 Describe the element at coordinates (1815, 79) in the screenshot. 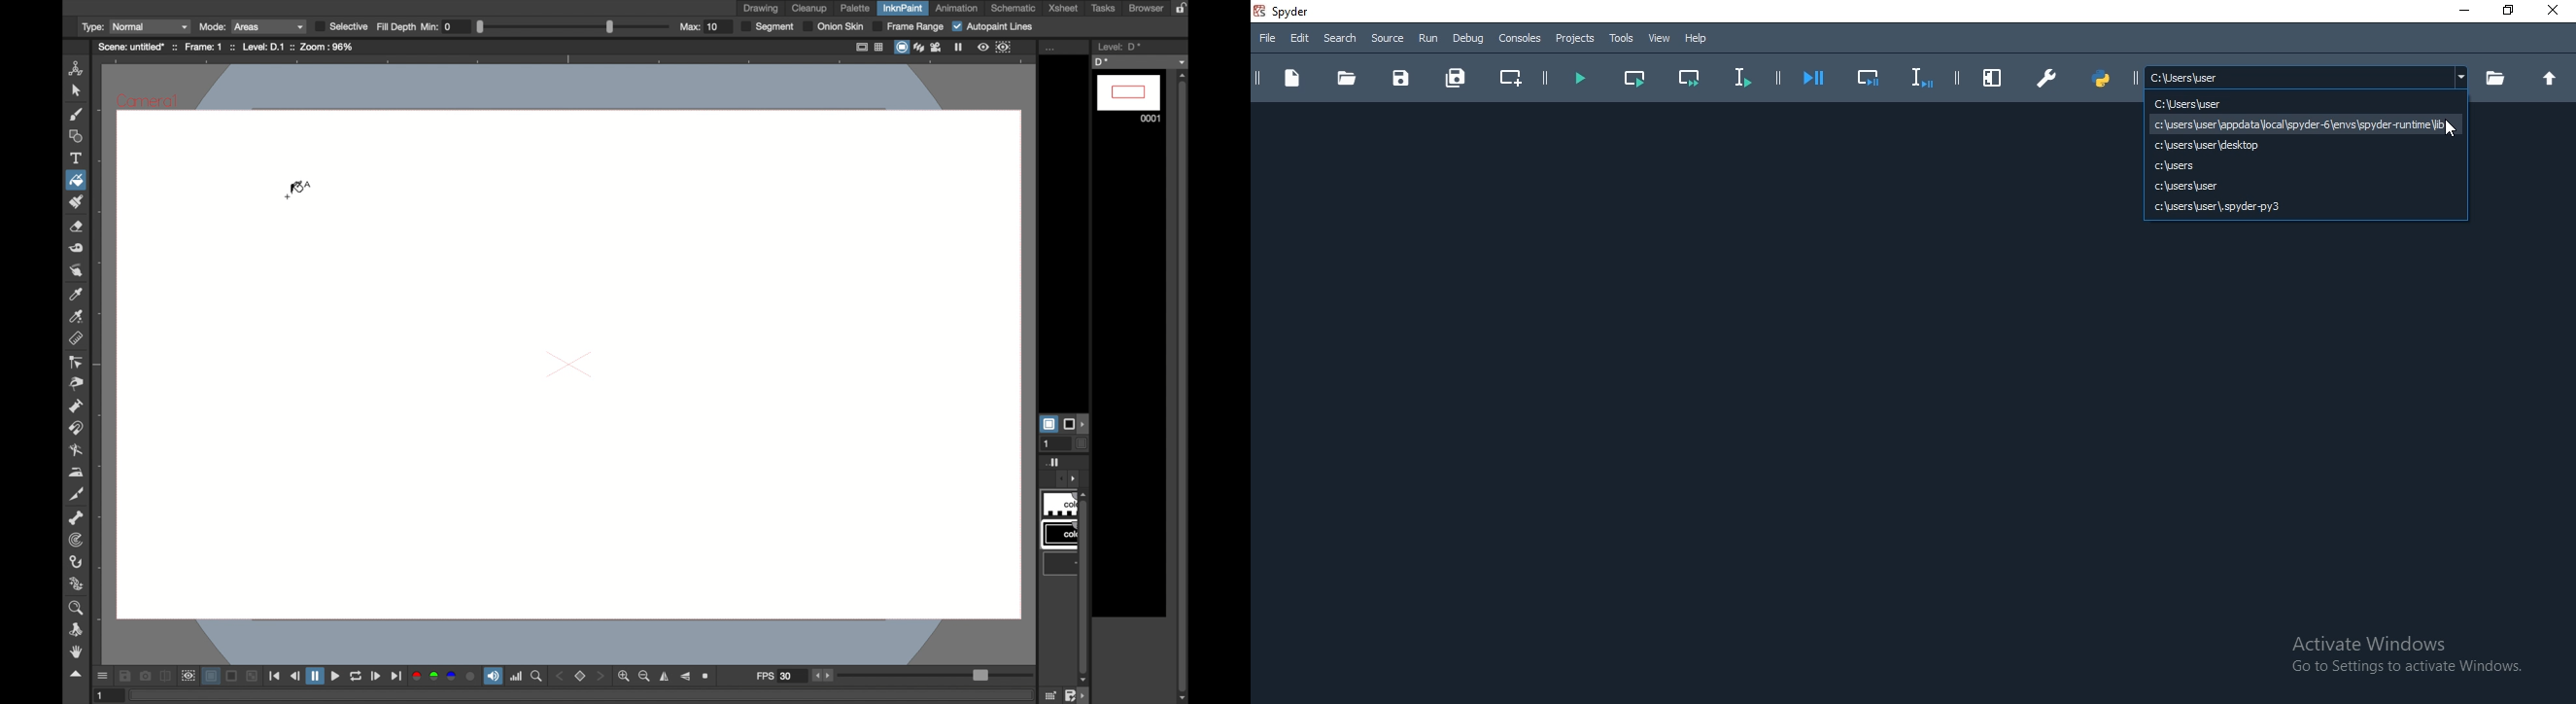

I see `debug  file` at that location.